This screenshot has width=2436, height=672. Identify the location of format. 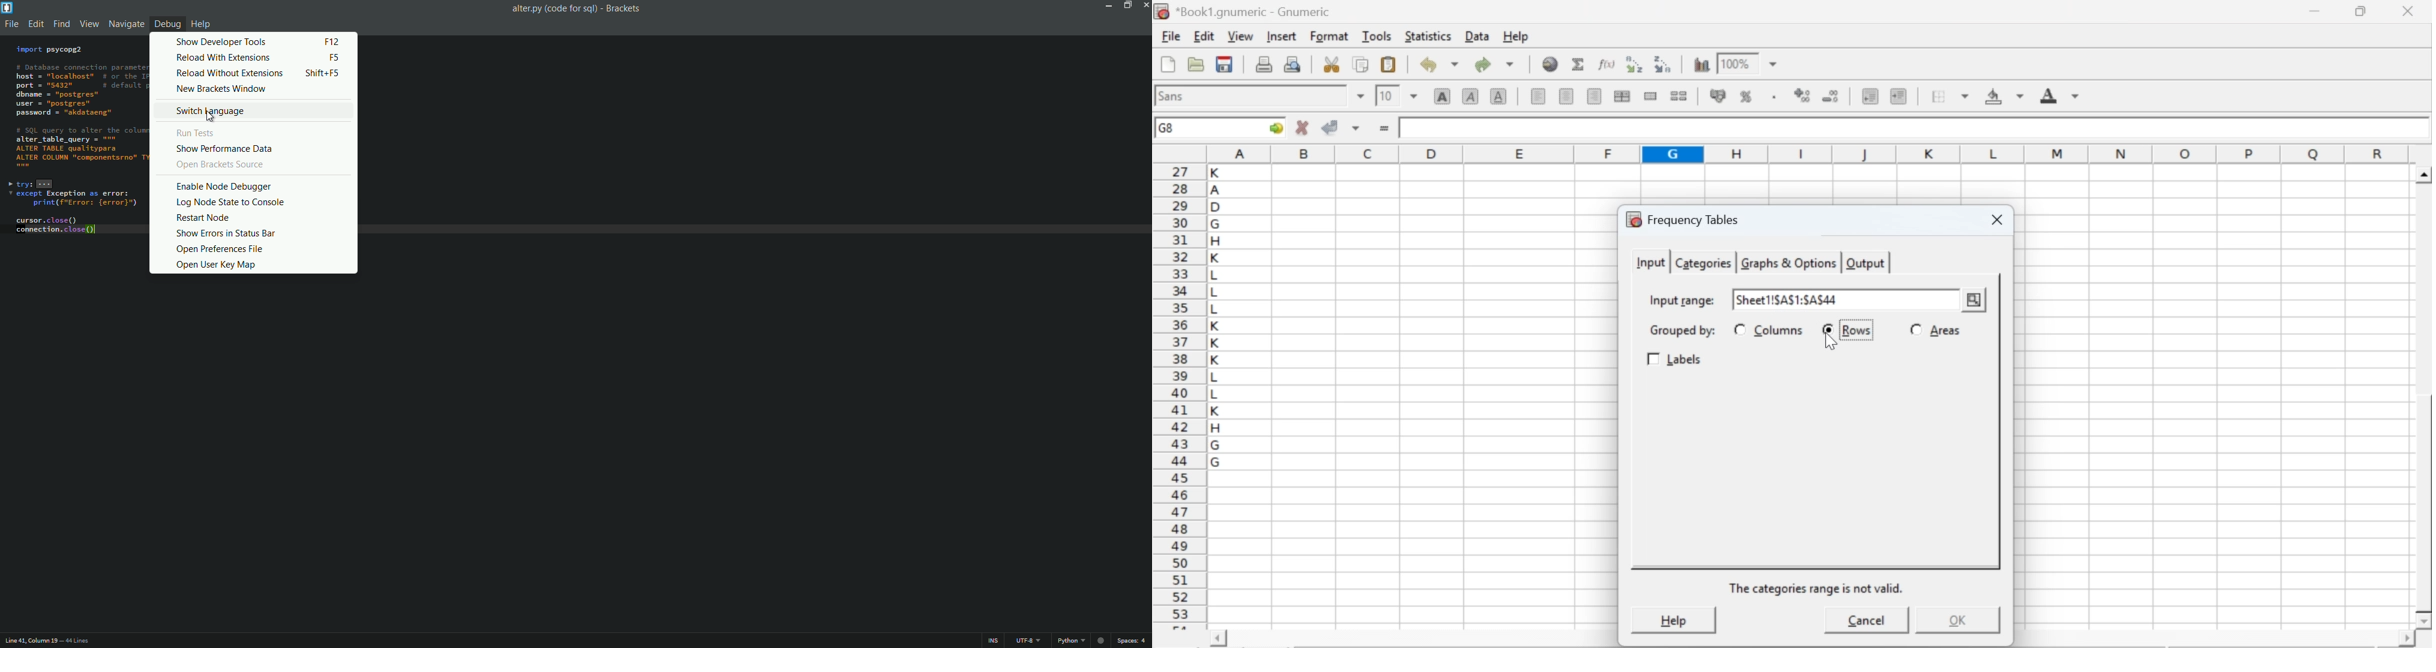
(1330, 36).